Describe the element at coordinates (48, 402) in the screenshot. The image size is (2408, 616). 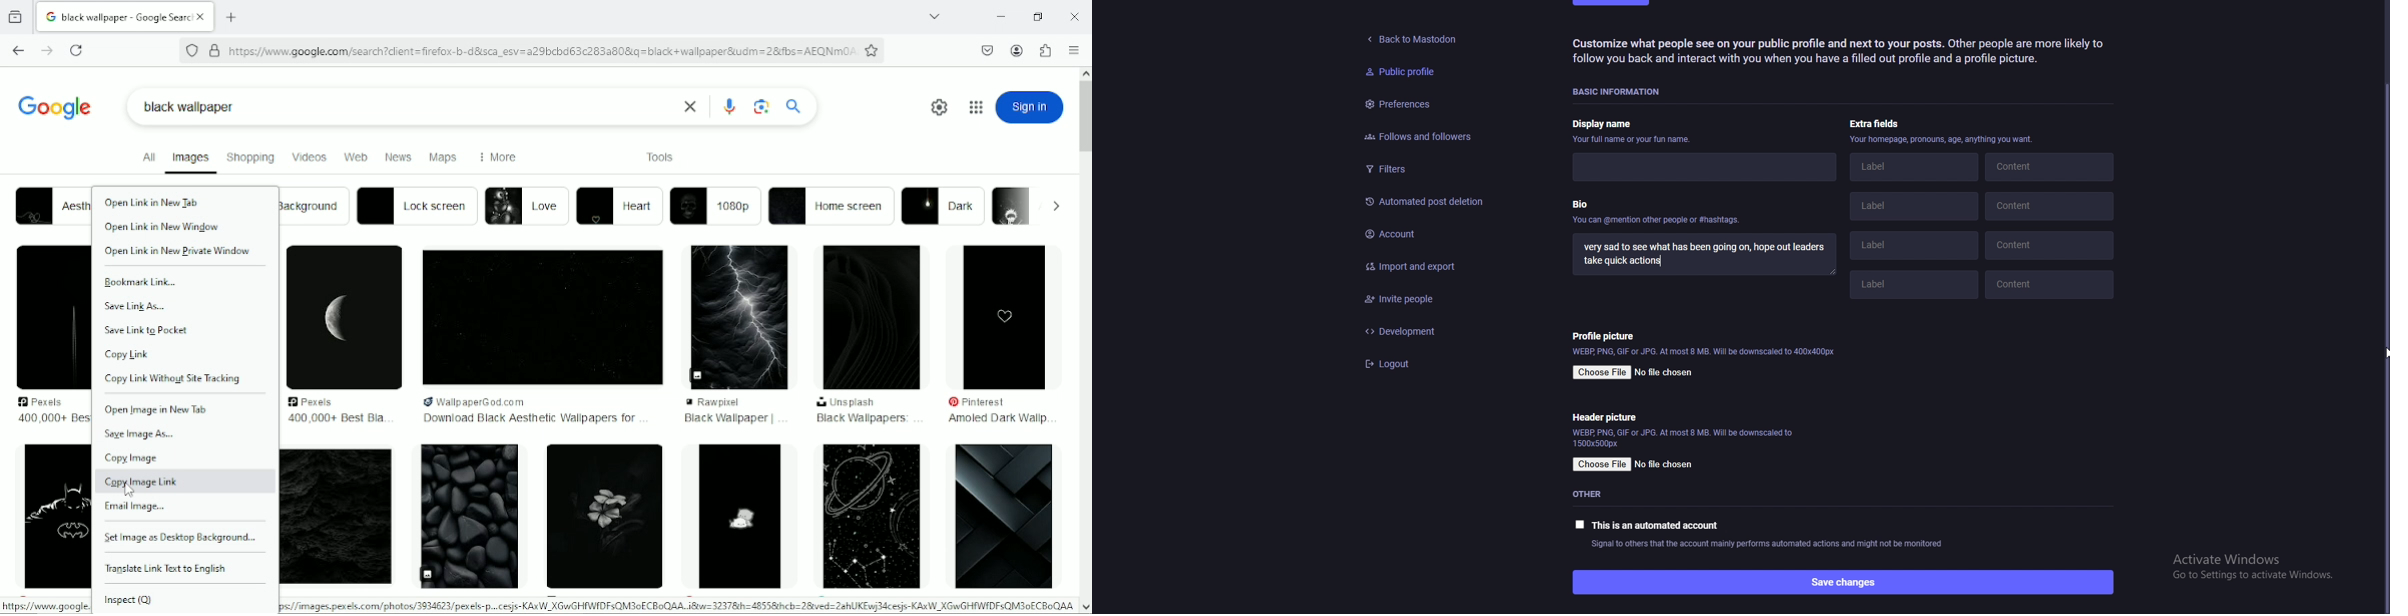
I see `pexels` at that location.